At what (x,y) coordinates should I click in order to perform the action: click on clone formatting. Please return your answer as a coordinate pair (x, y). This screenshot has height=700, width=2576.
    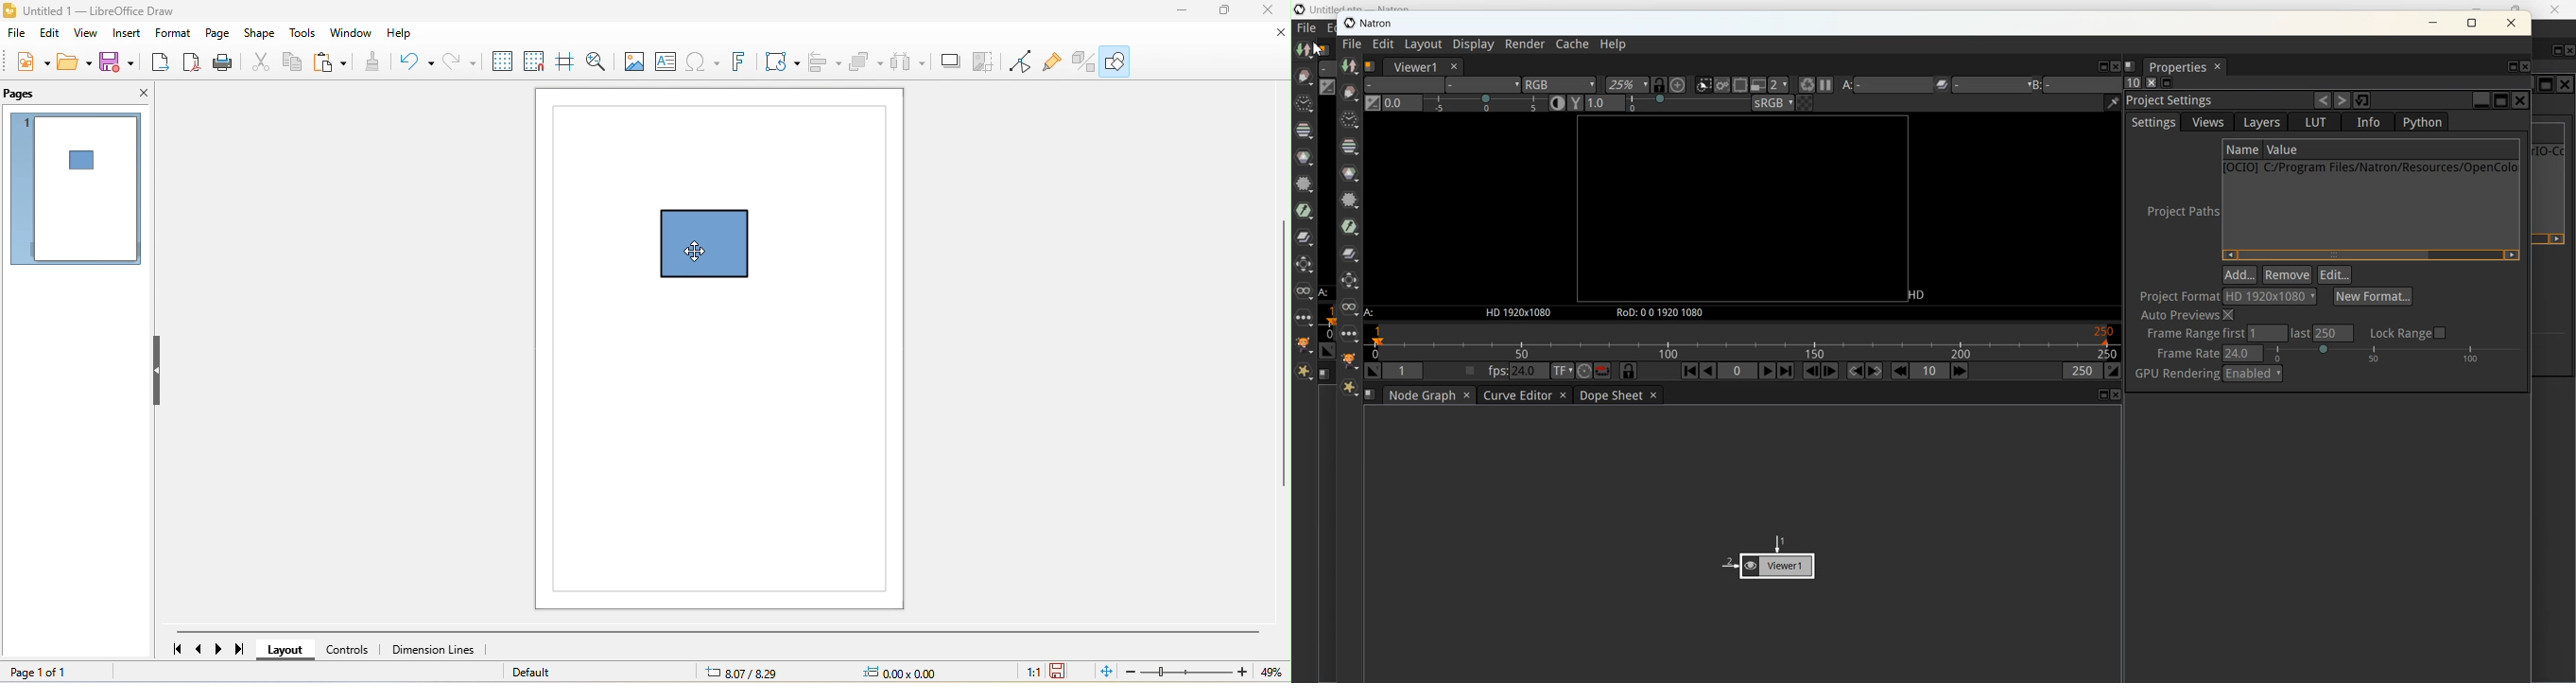
    Looking at the image, I should click on (374, 63).